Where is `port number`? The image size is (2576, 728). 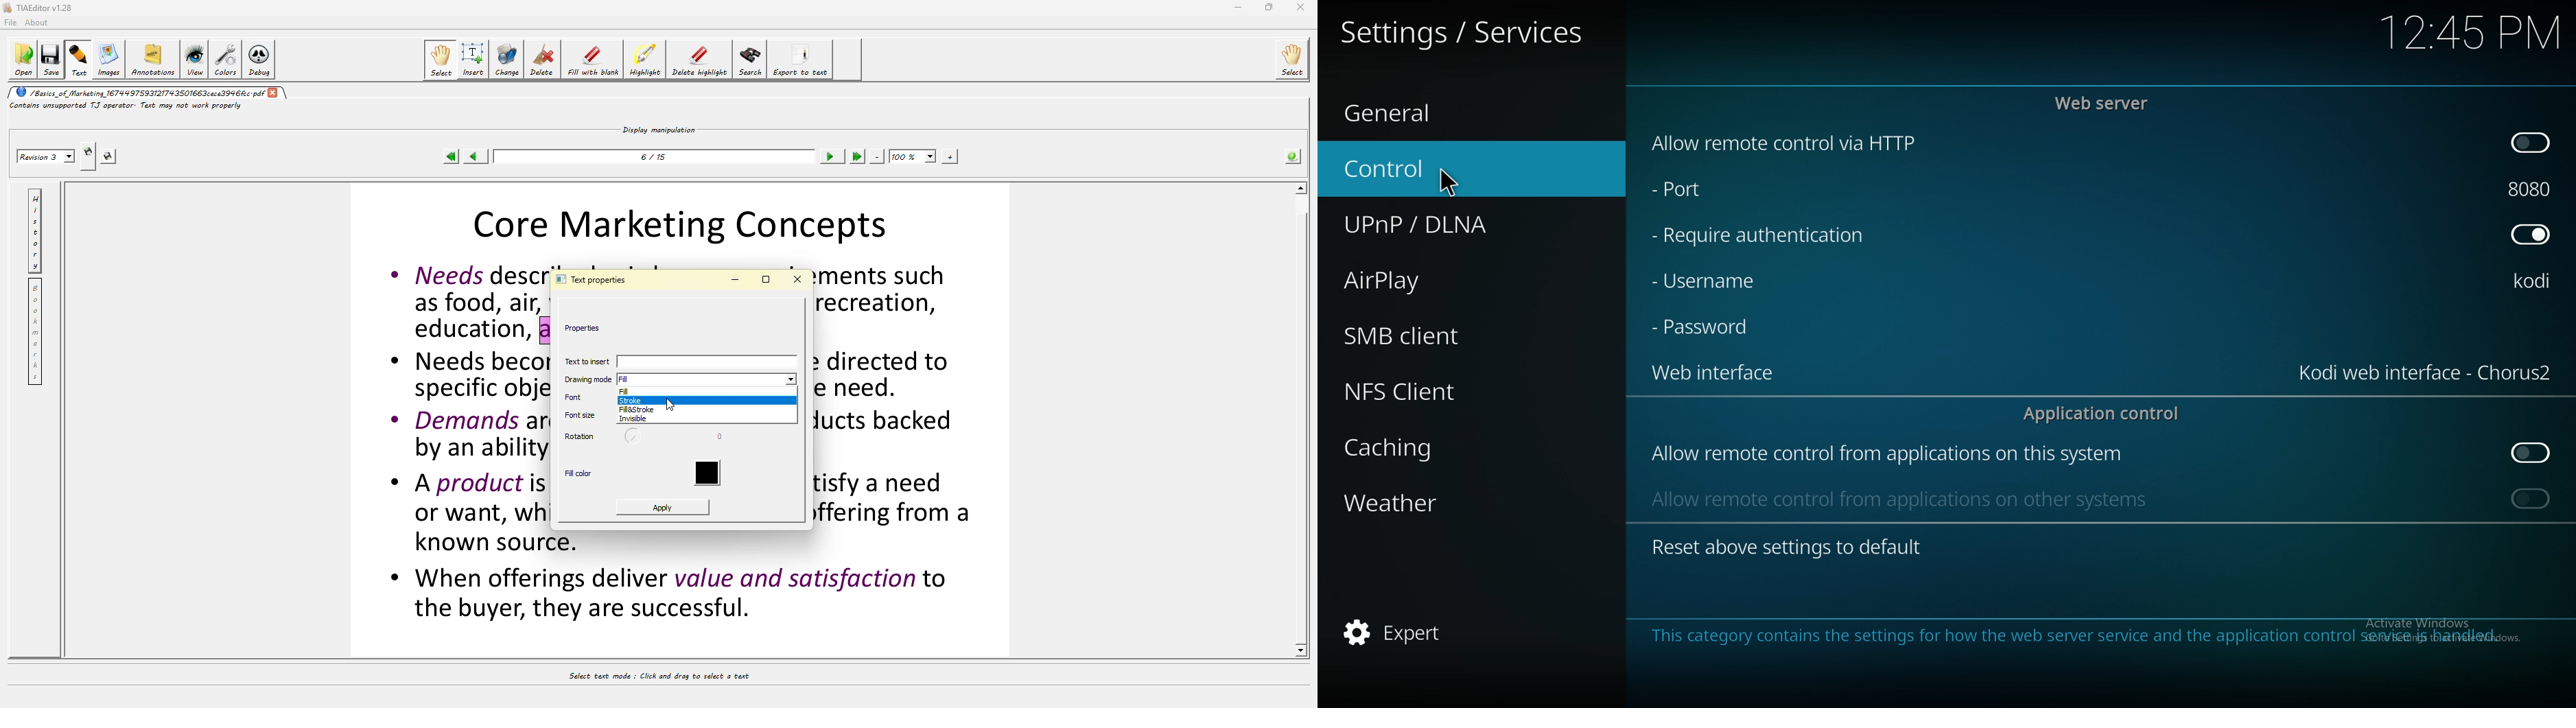
port number is located at coordinates (2533, 186).